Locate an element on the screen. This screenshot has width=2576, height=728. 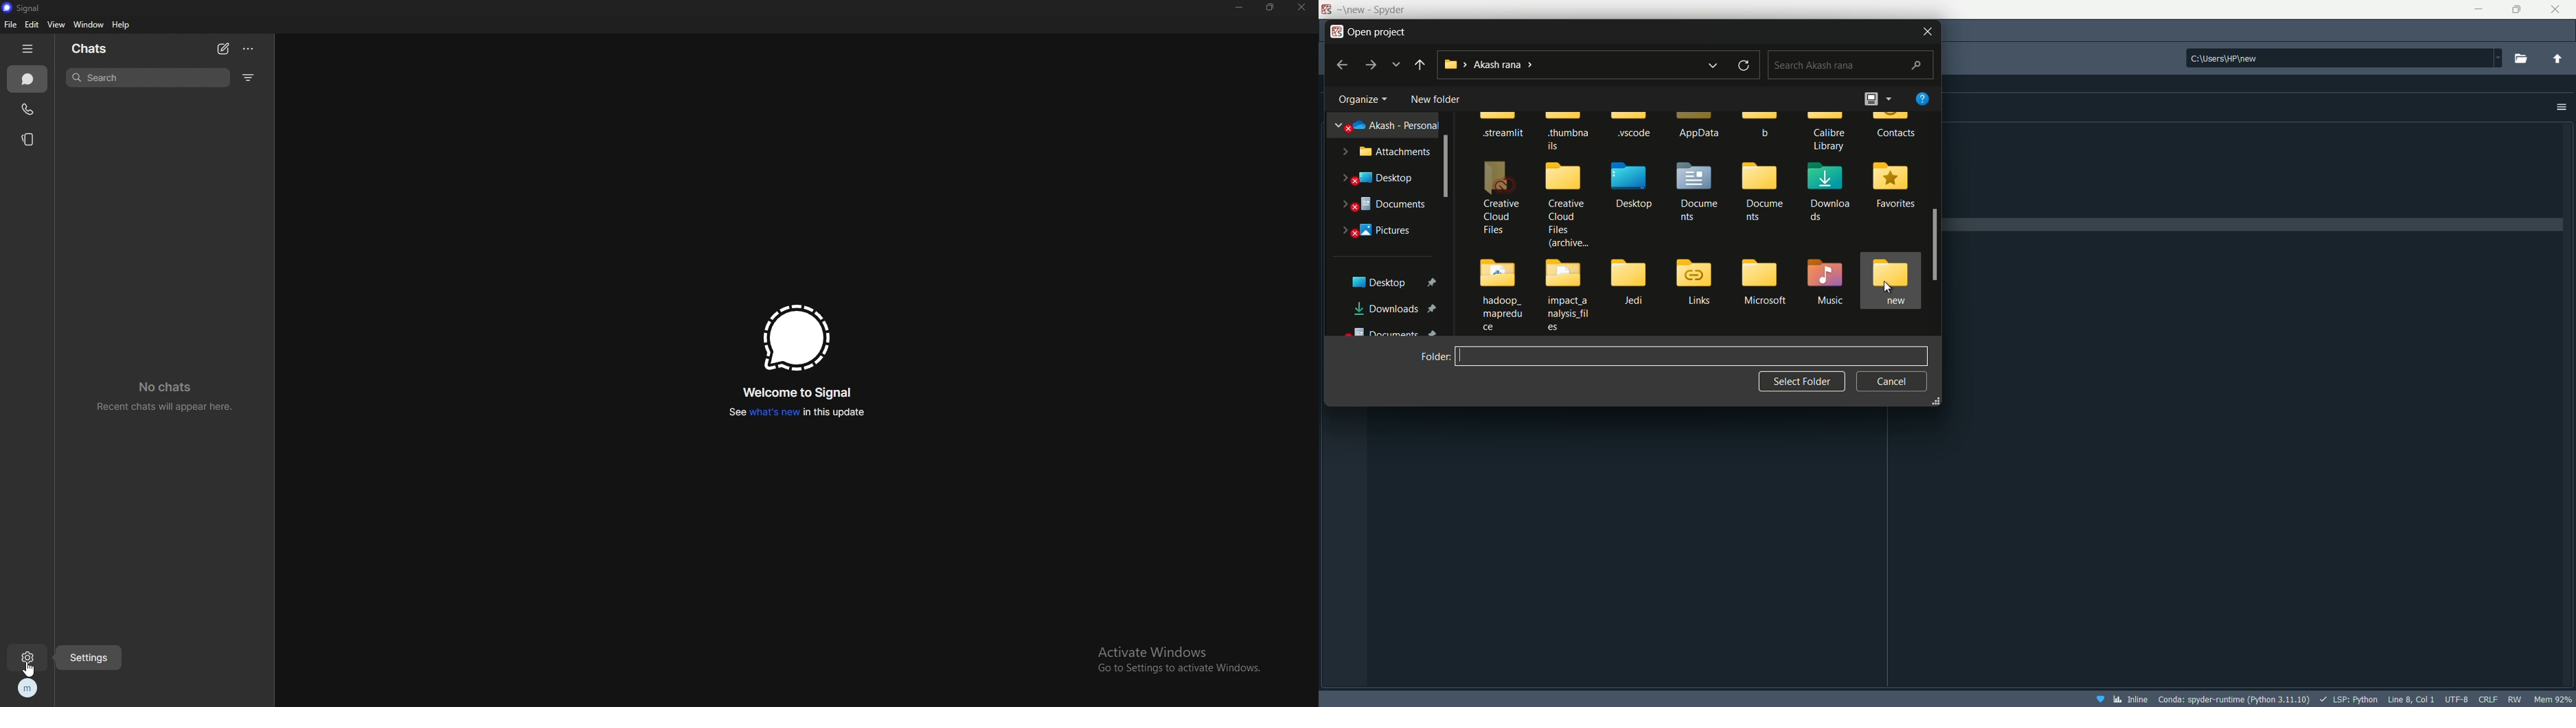
close icon is located at coordinates (1927, 30).